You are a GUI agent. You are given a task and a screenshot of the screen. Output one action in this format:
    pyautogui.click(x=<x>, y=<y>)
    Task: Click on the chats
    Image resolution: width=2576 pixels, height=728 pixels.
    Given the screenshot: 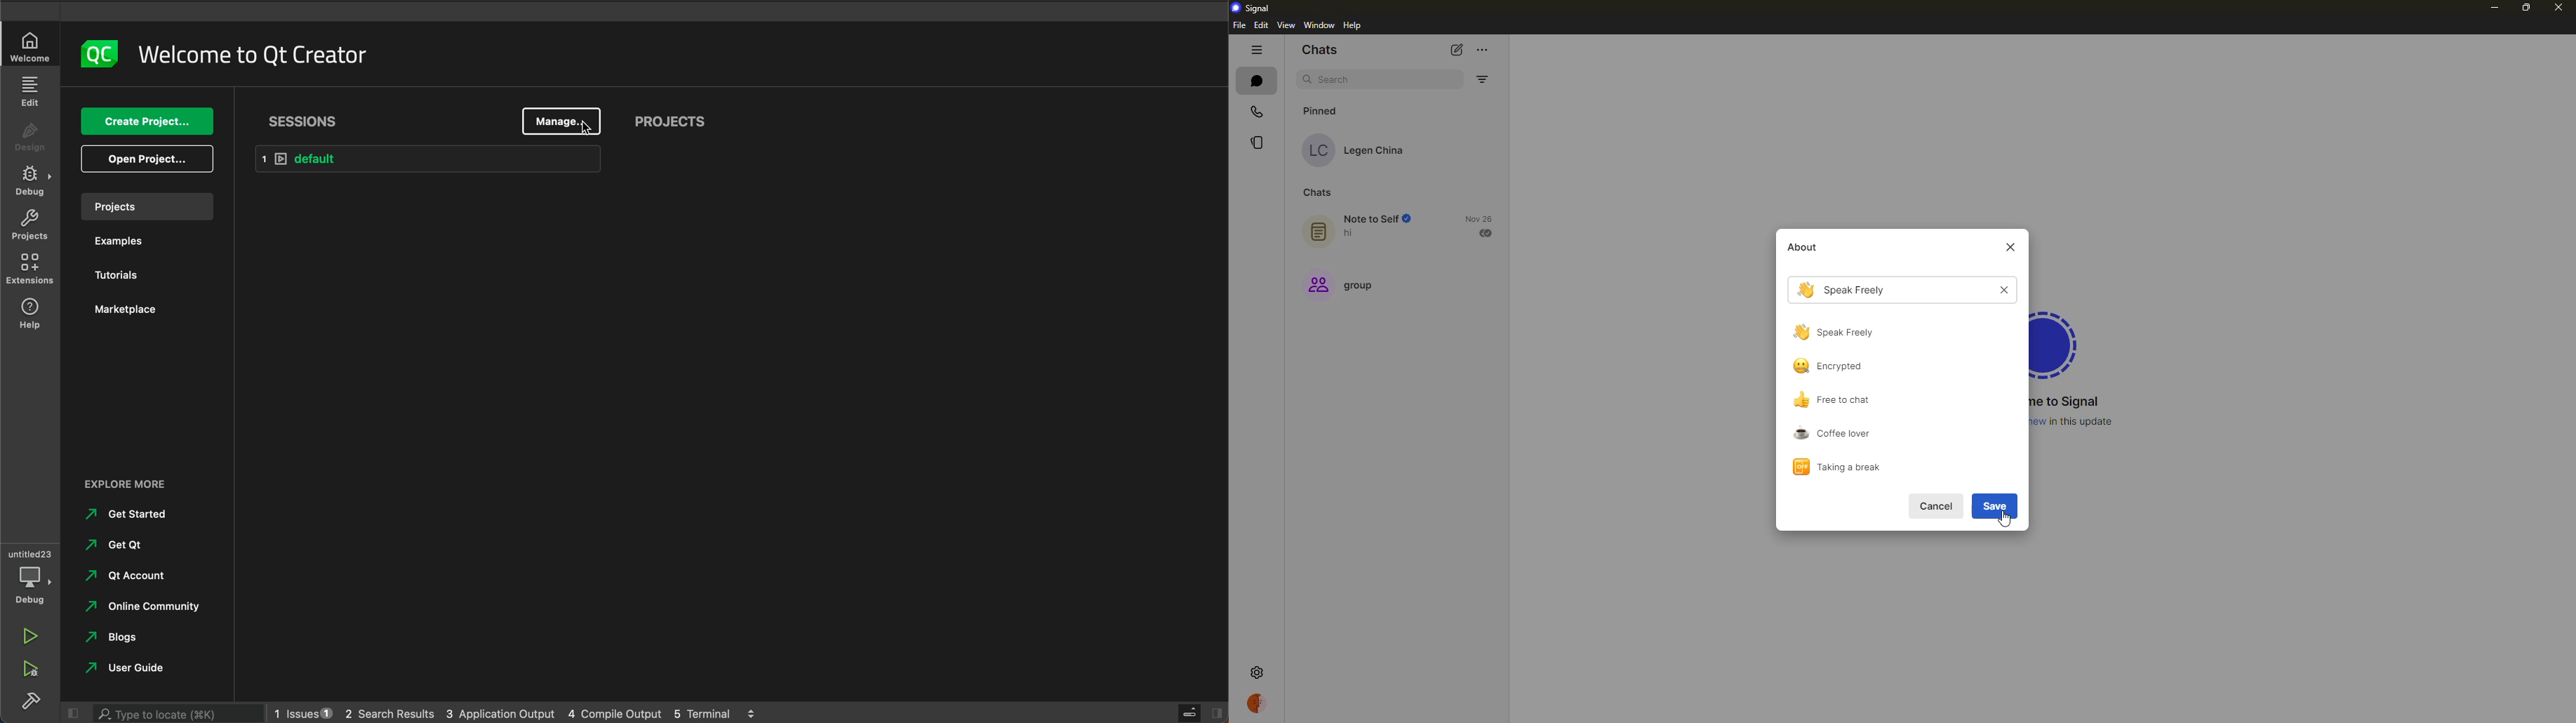 What is the action you would take?
    pyautogui.click(x=1321, y=51)
    